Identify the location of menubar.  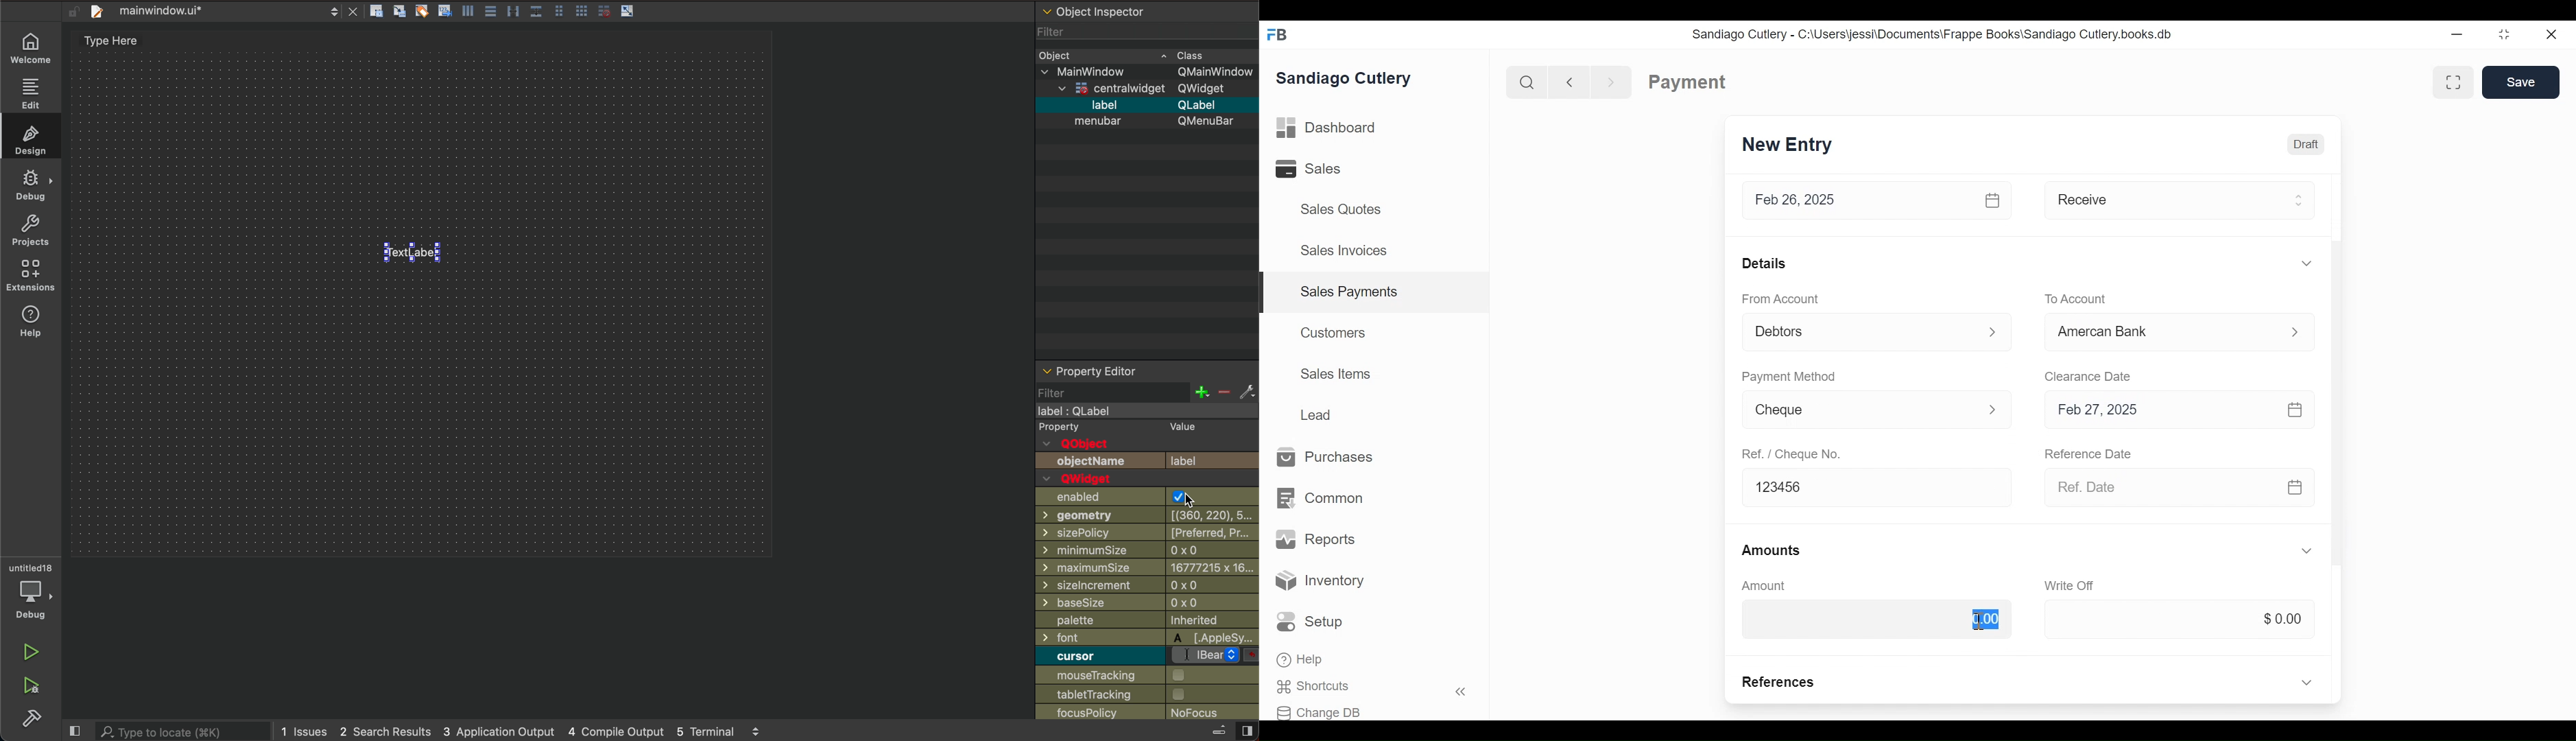
(1096, 122).